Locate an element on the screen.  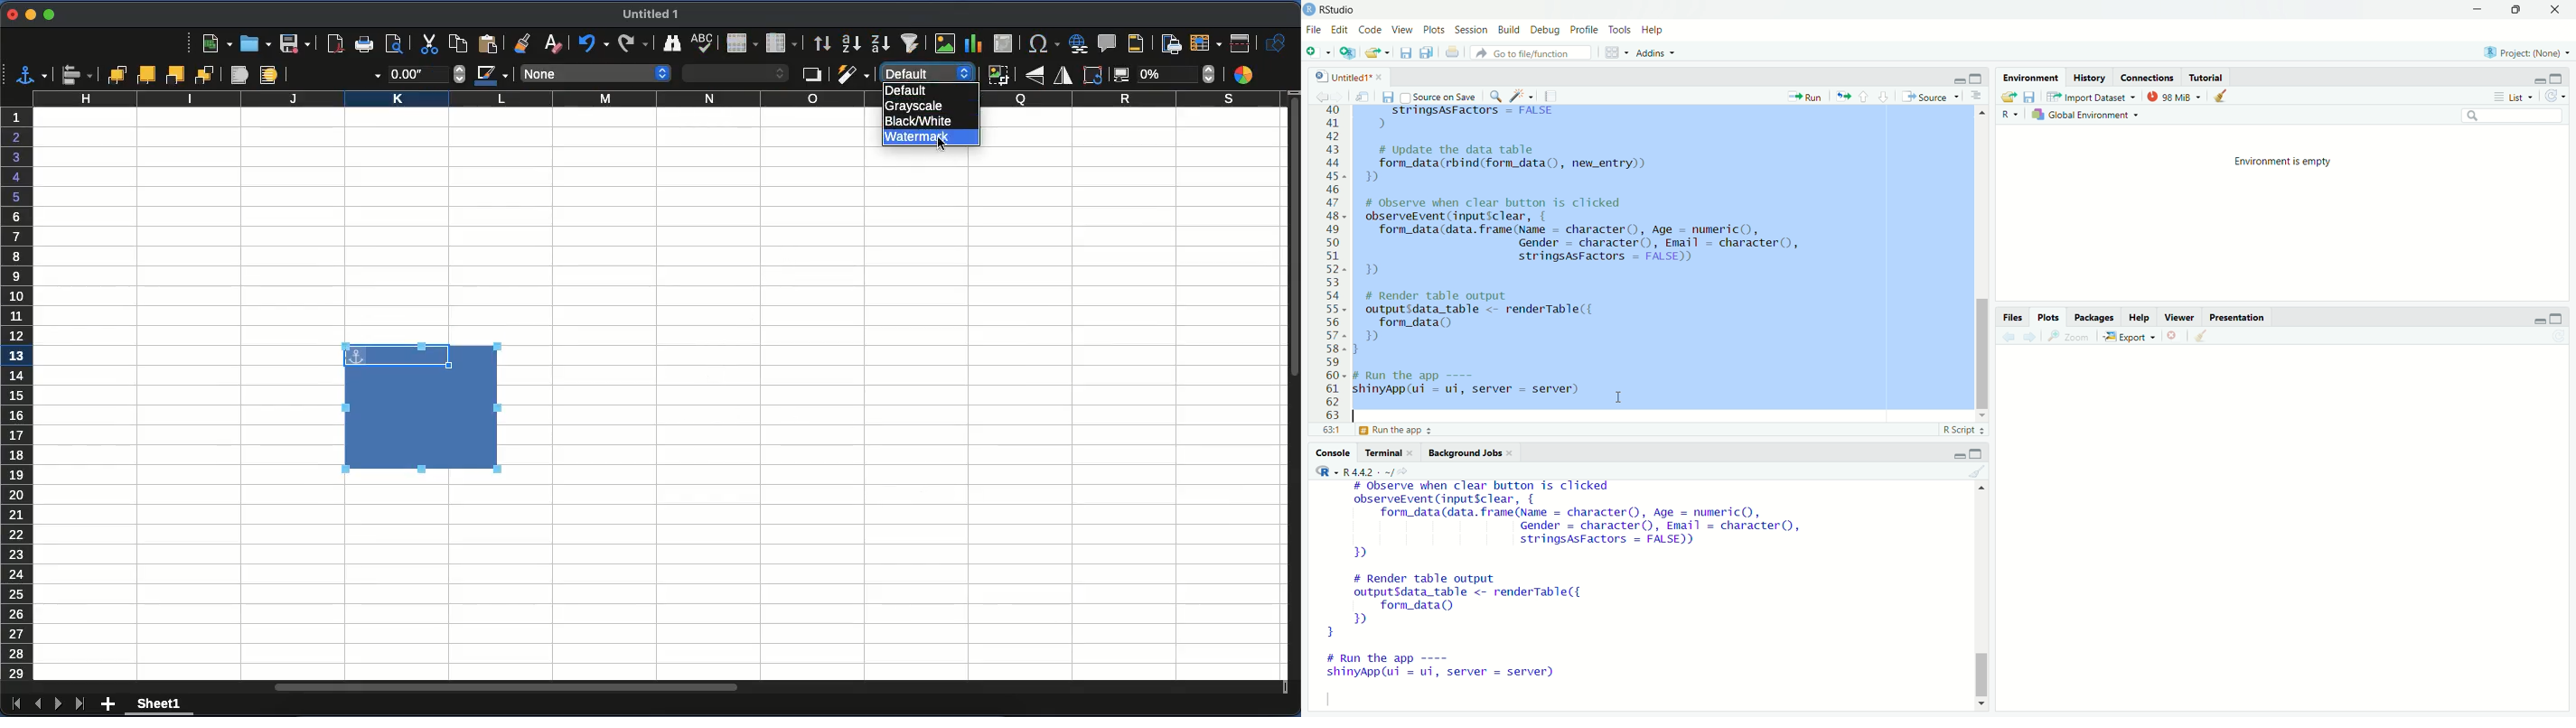
environment is empty is located at coordinates (2274, 160).